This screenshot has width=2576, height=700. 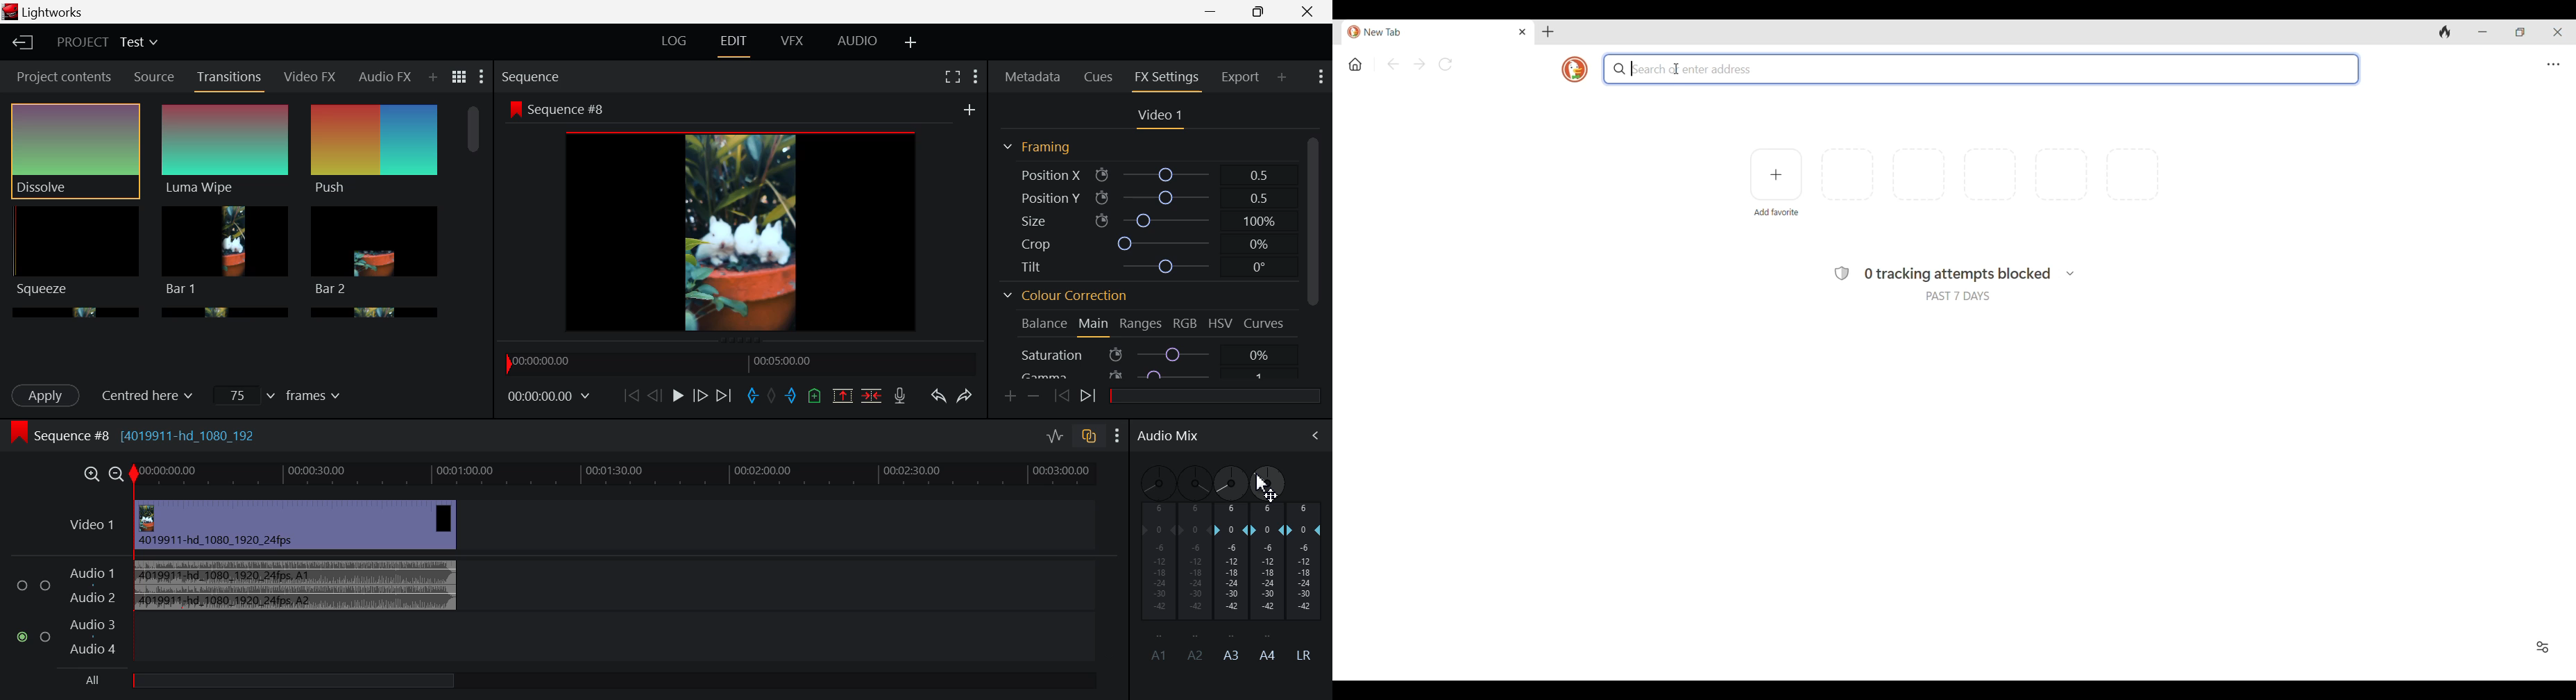 I want to click on toggle auto track sync, so click(x=1090, y=440).